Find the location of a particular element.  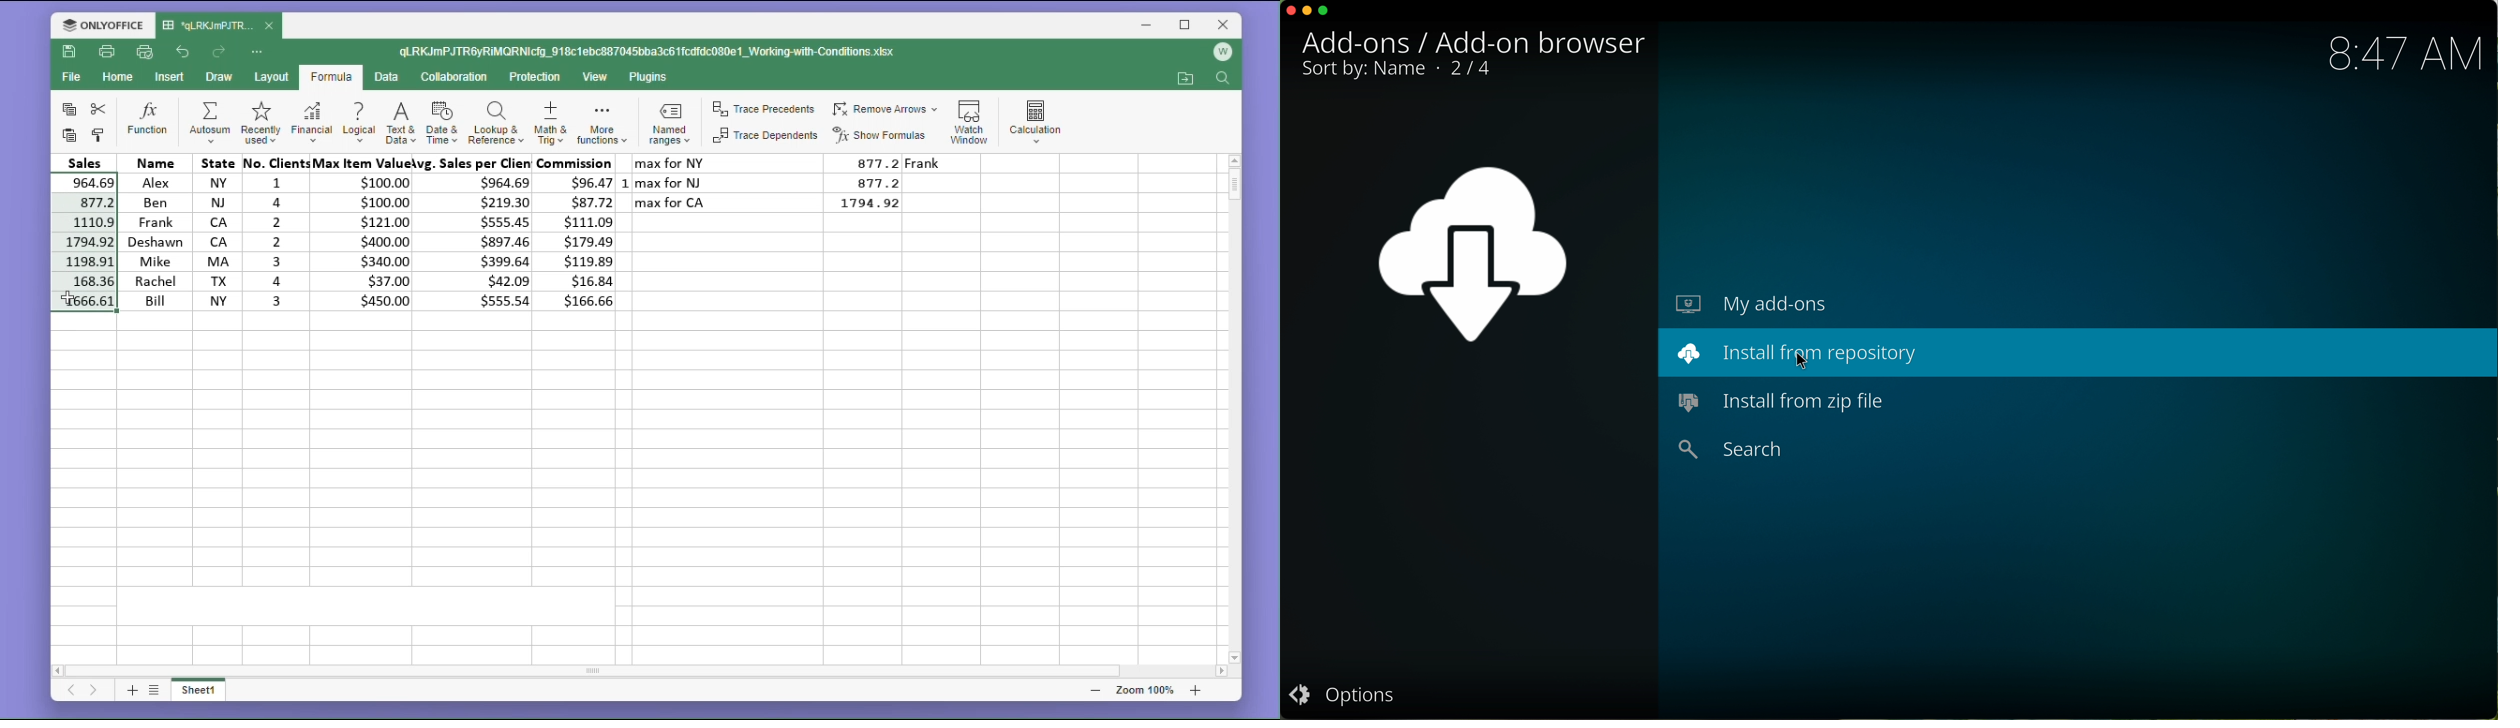

my add-ons is located at coordinates (1751, 304).